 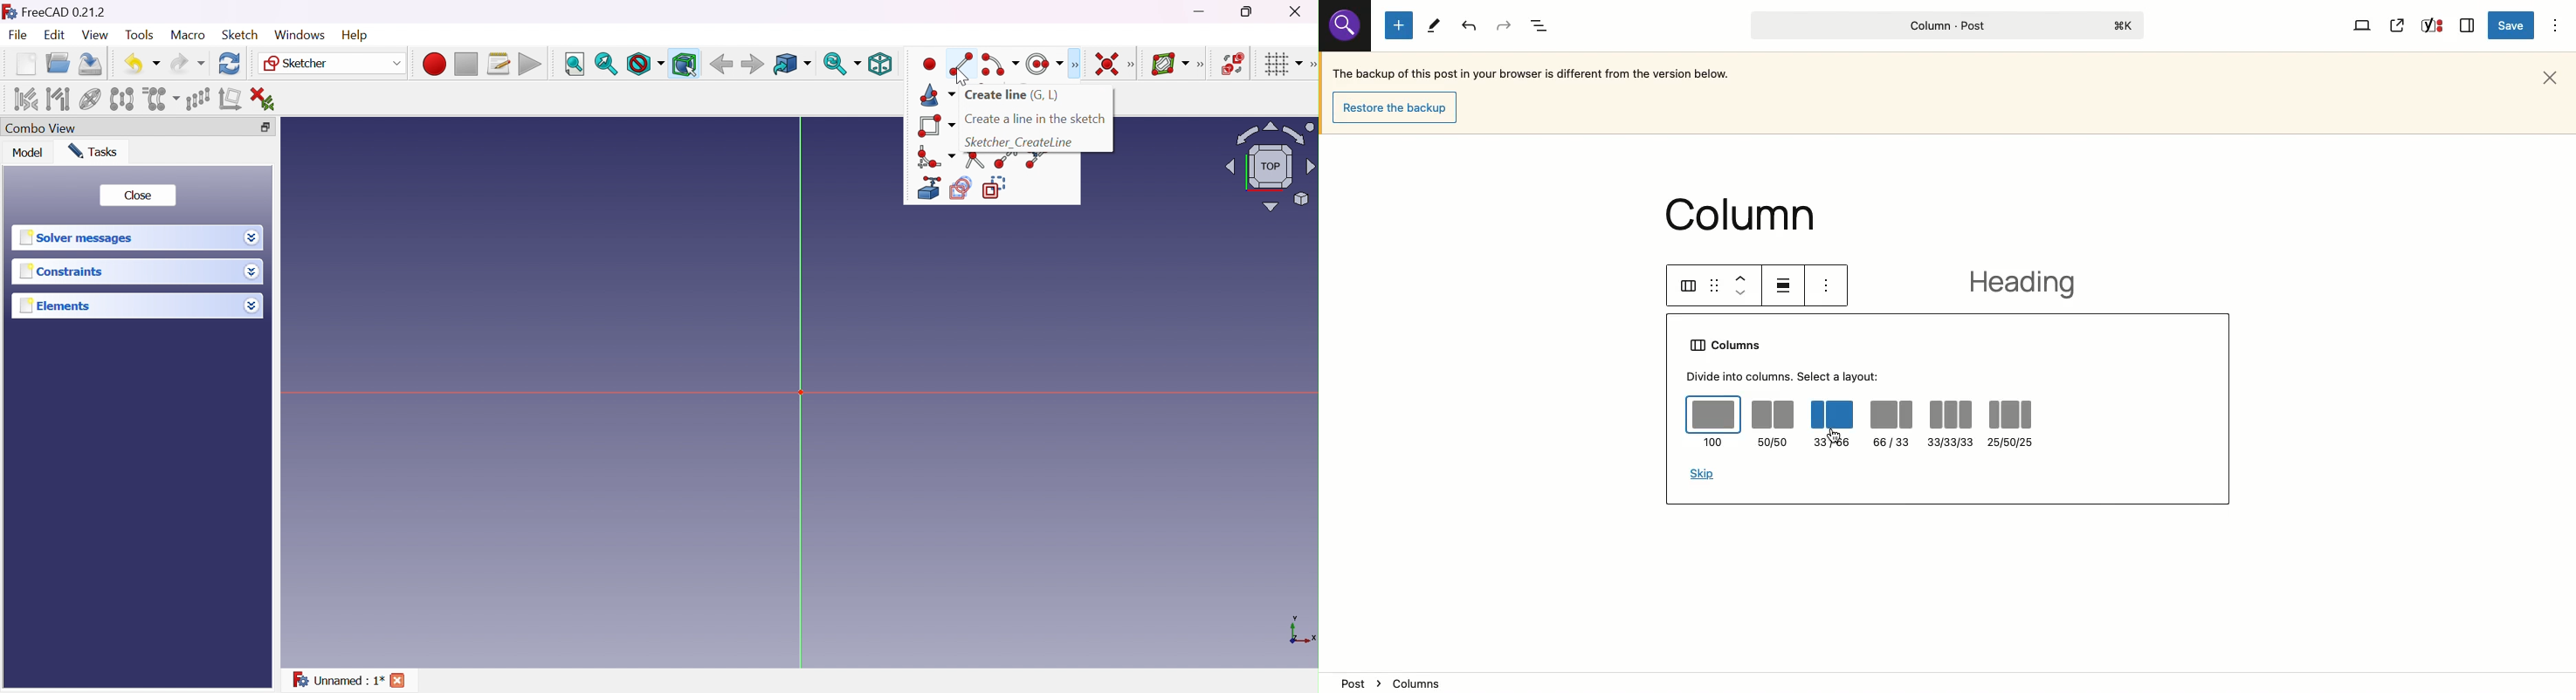 I want to click on Undo, so click(x=1471, y=26).